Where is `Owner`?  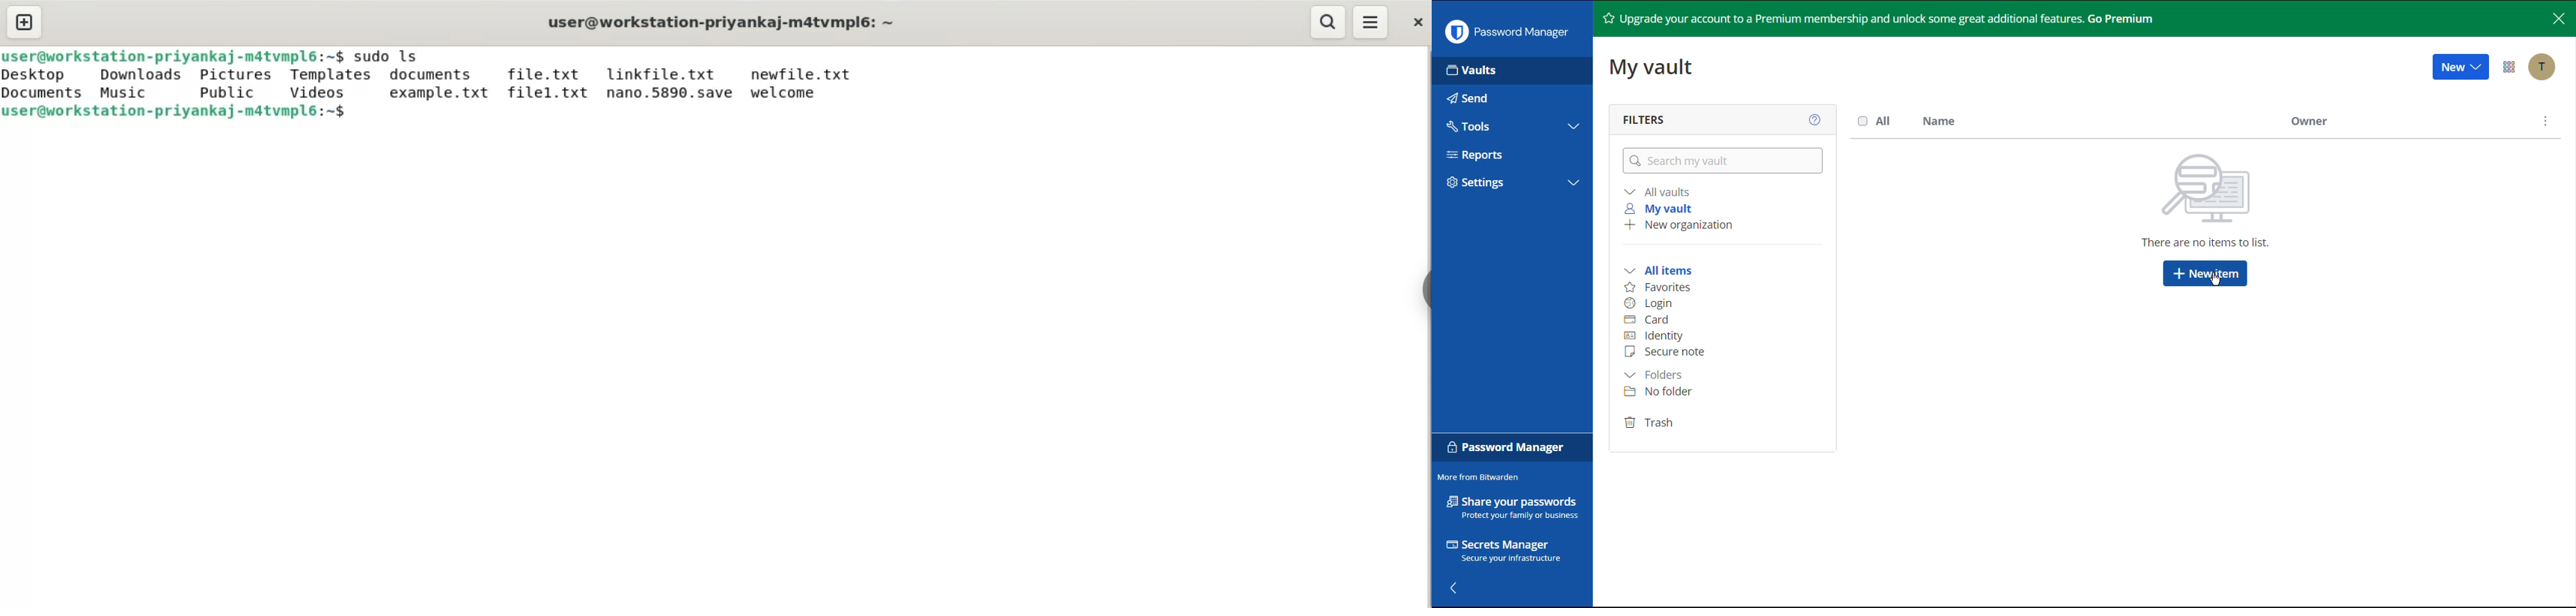
Owner is located at coordinates (2309, 120).